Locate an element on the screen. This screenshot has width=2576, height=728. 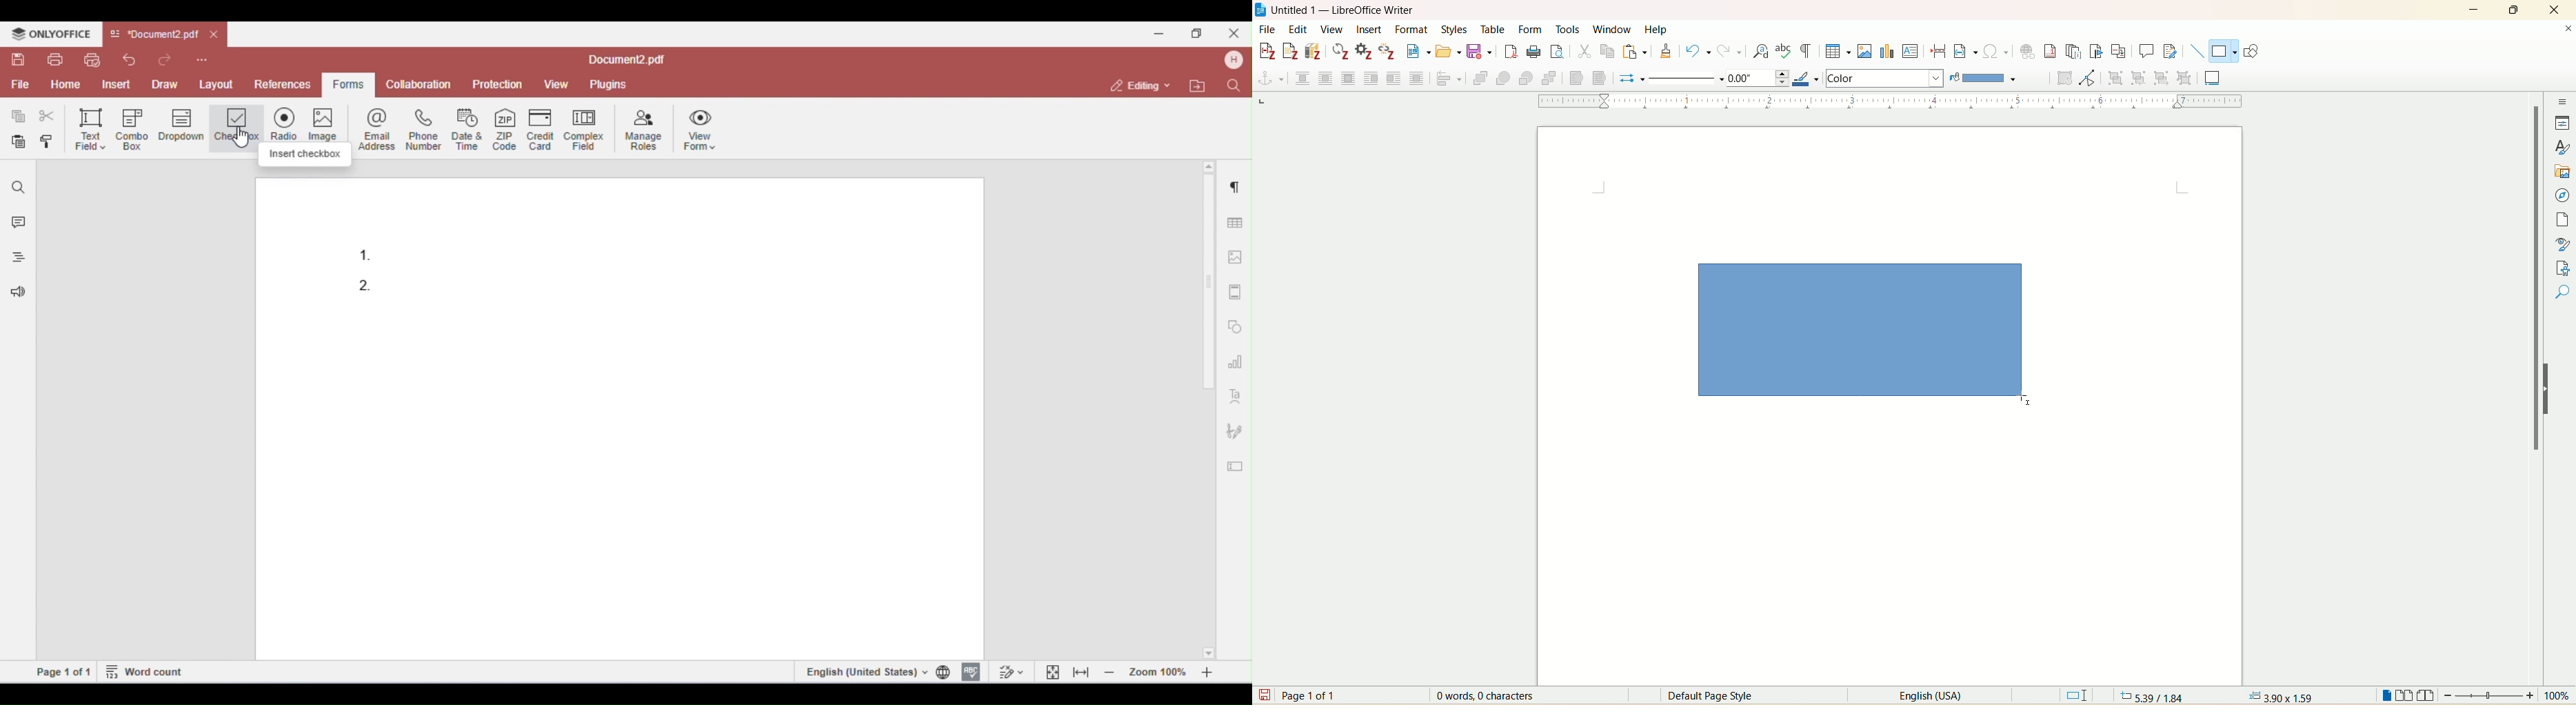
accessibility check is located at coordinates (2563, 292).